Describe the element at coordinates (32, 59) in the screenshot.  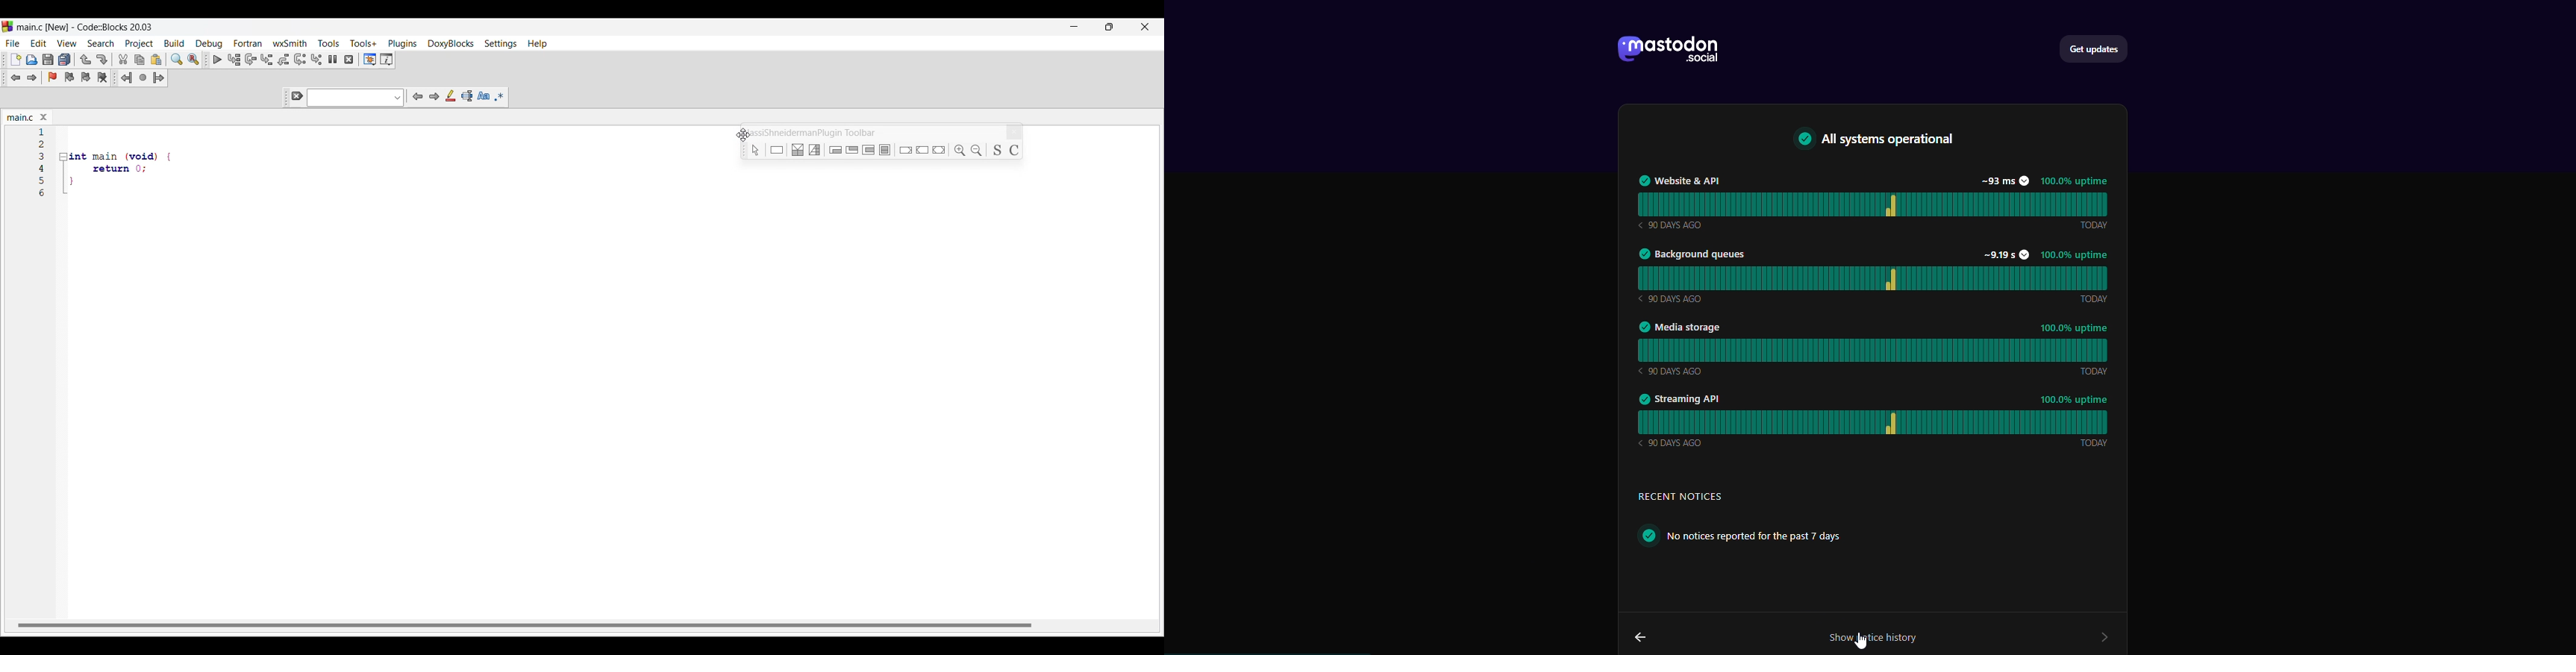
I see `Open` at that location.